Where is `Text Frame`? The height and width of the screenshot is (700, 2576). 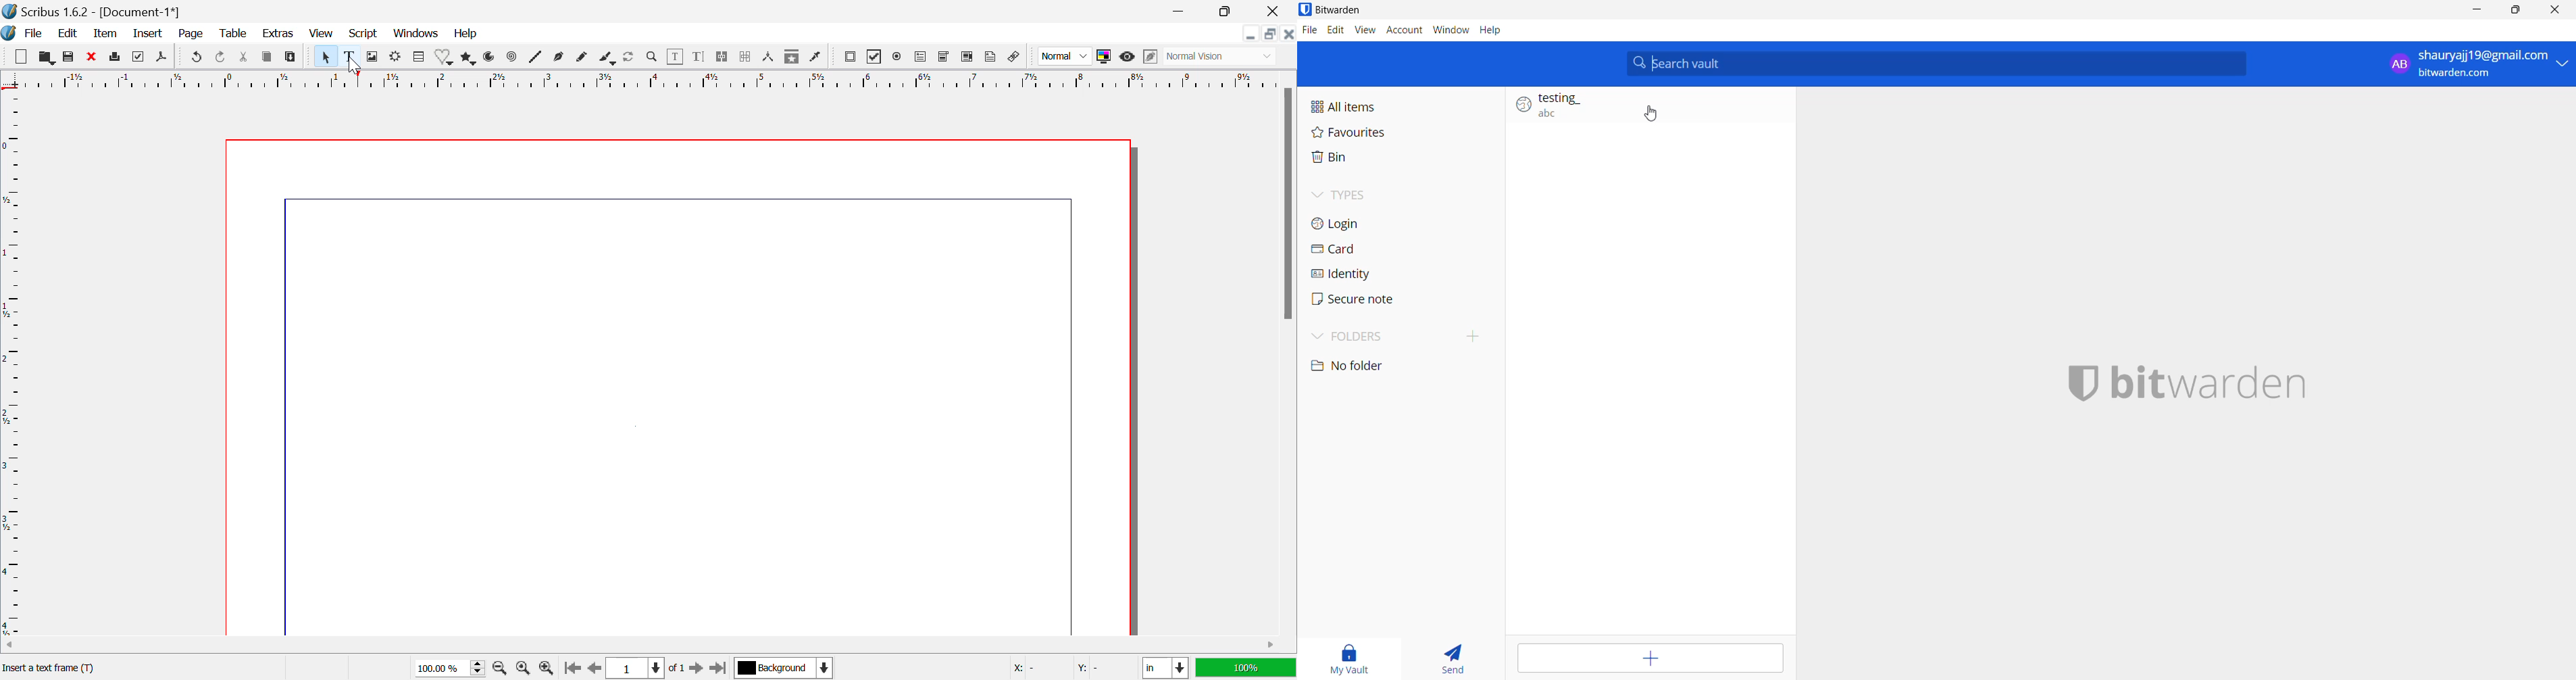
Text Frame is located at coordinates (350, 58).